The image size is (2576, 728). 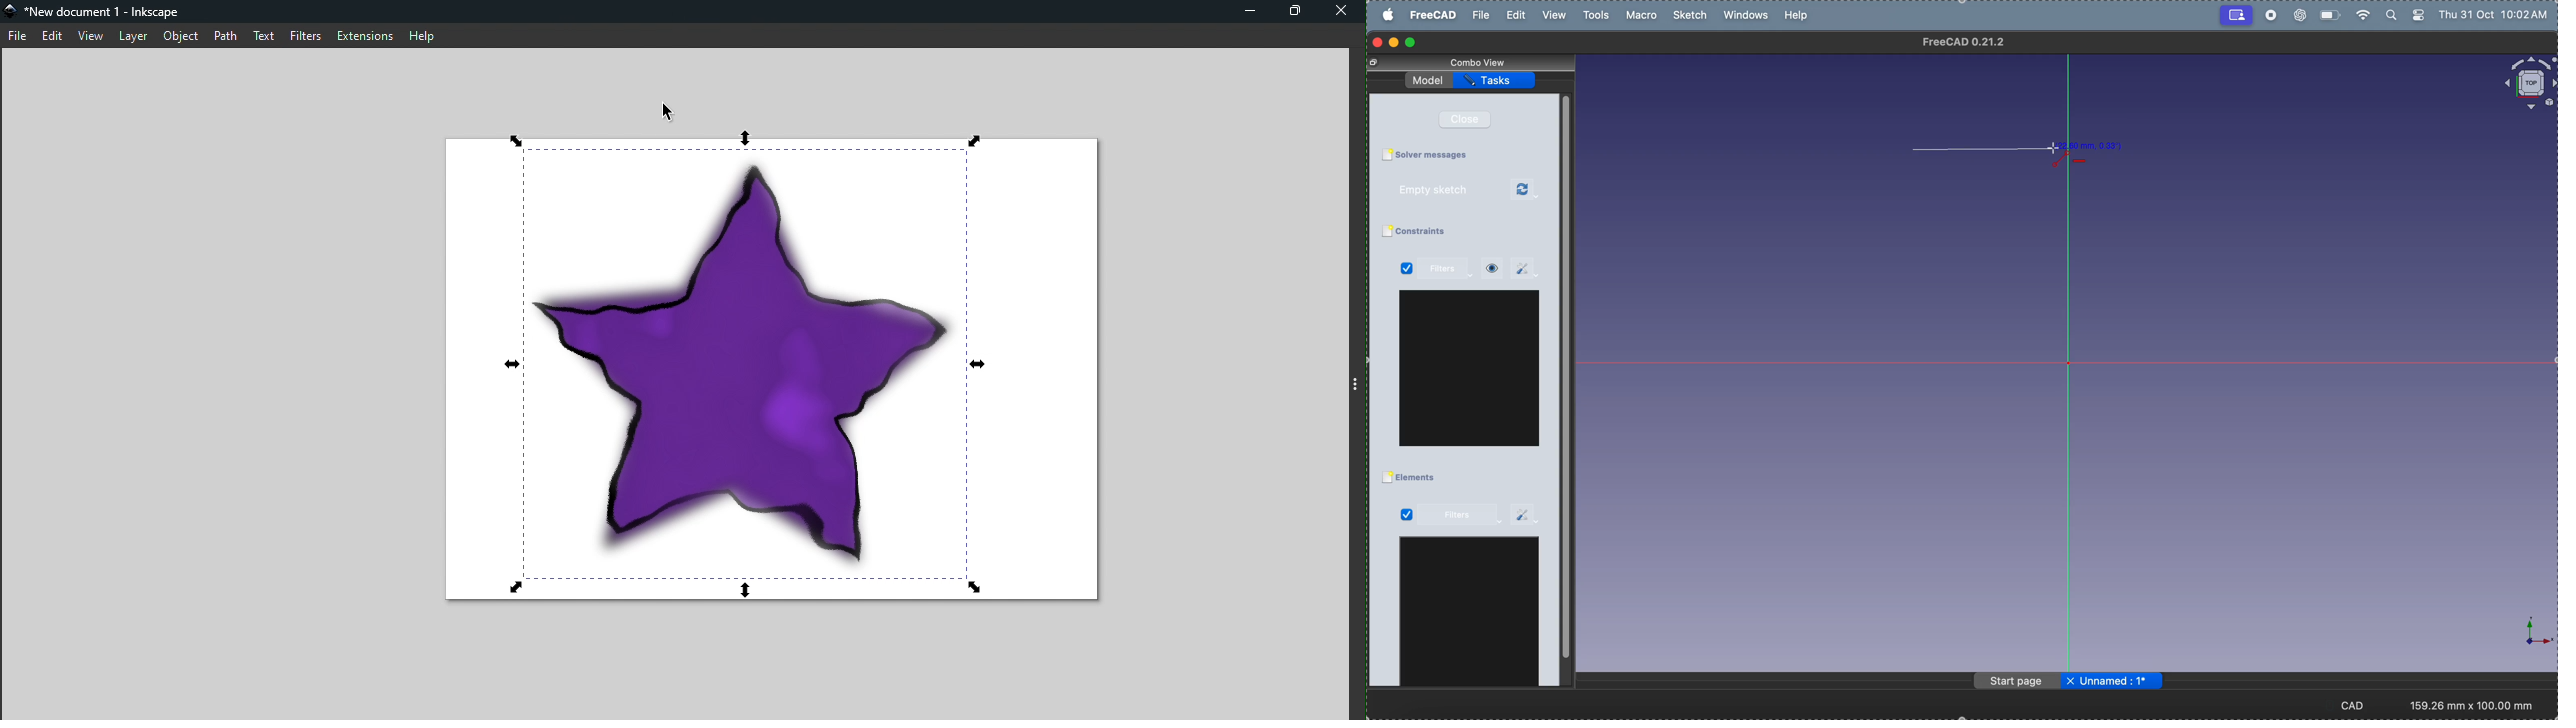 What do you see at coordinates (1293, 13) in the screenshot?
I see `Maximize` at bounding box center [1293, 13].